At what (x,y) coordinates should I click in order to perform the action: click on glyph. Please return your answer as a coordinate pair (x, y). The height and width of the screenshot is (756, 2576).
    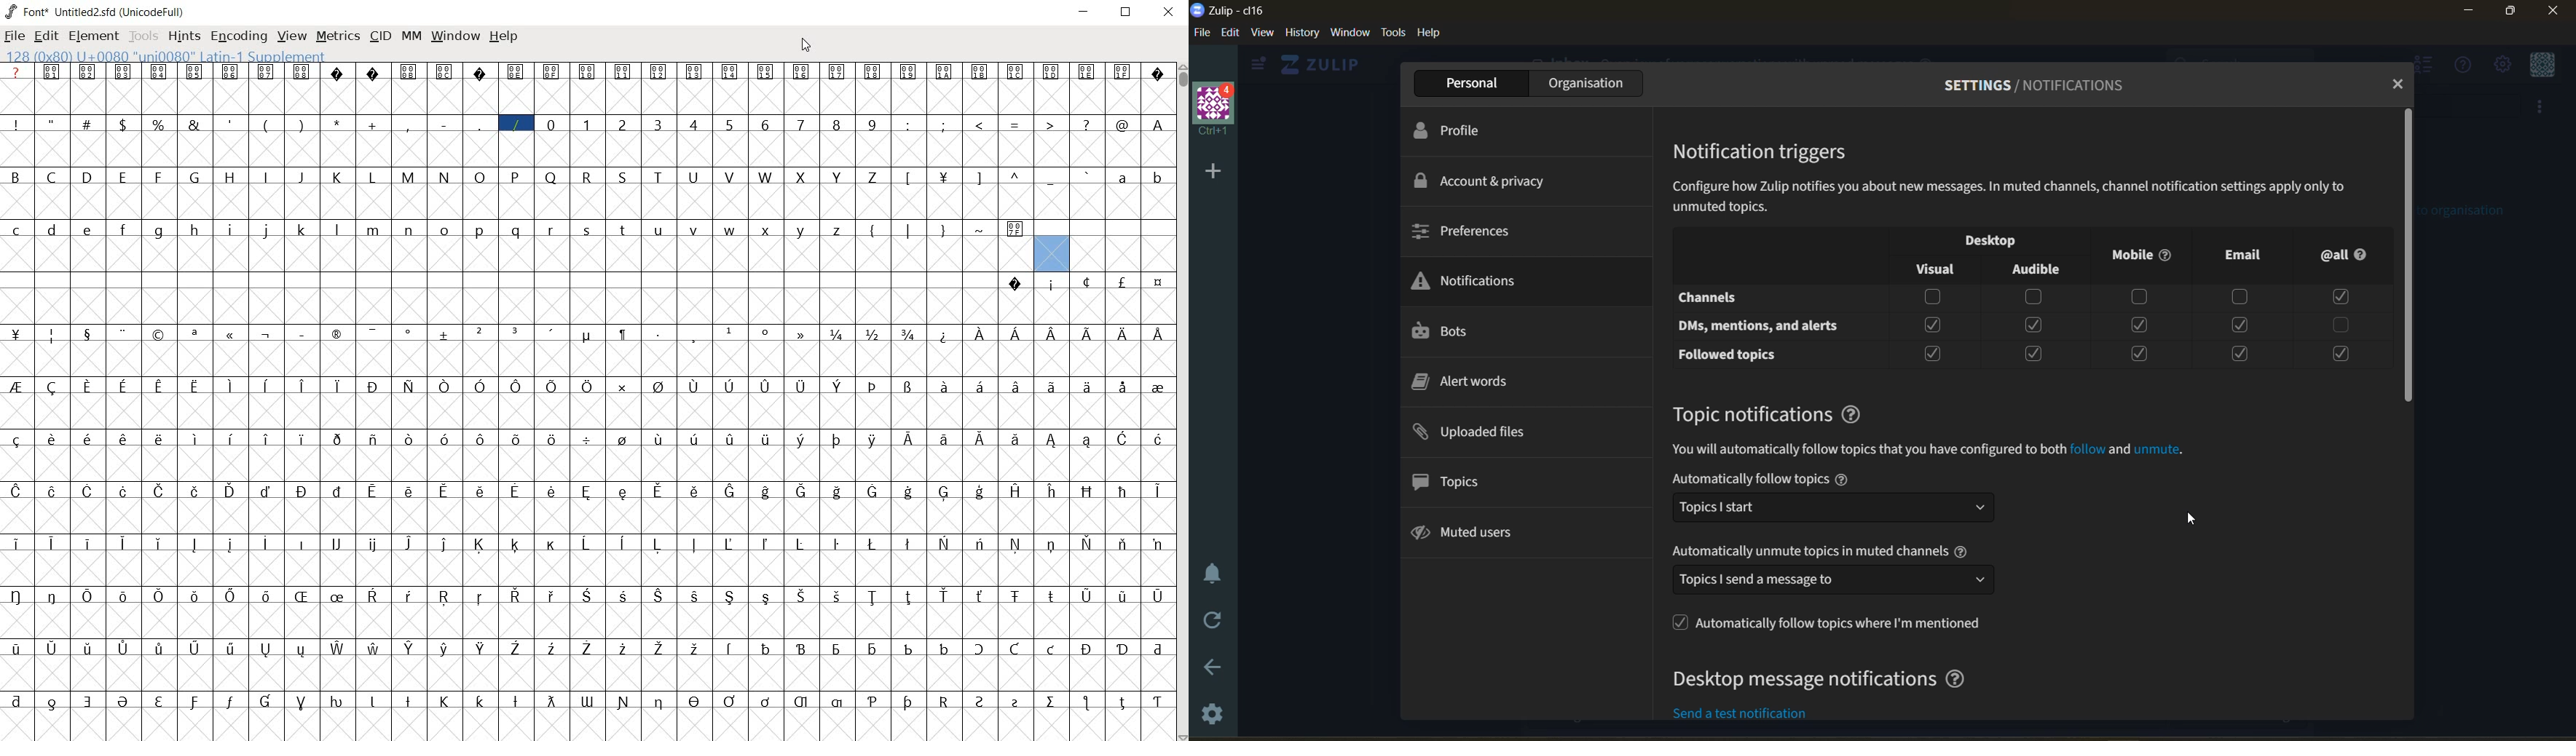
    Looking at the image, I should click on (551, 178).